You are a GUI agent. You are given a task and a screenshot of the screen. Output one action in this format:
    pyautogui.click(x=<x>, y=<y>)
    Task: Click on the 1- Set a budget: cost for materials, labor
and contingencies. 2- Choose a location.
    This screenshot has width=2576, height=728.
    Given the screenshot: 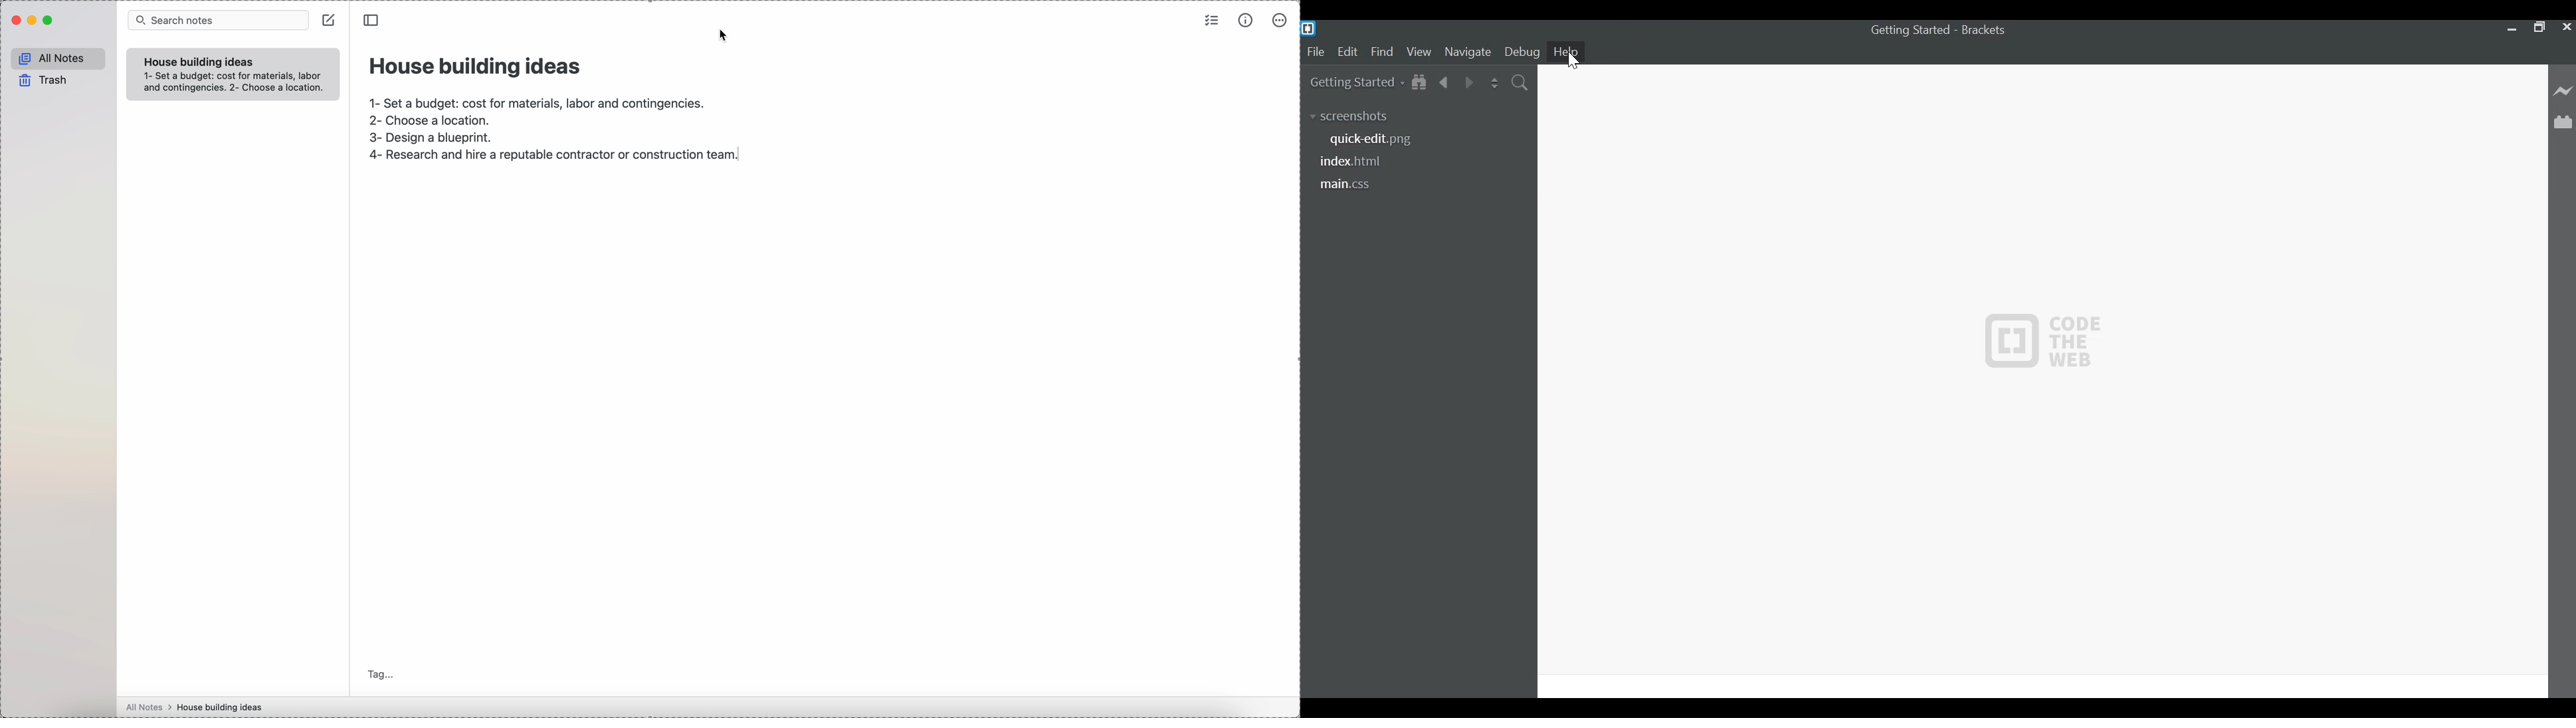 What is the action you would take?
    pyautogui.click(x=236, y=83)
    